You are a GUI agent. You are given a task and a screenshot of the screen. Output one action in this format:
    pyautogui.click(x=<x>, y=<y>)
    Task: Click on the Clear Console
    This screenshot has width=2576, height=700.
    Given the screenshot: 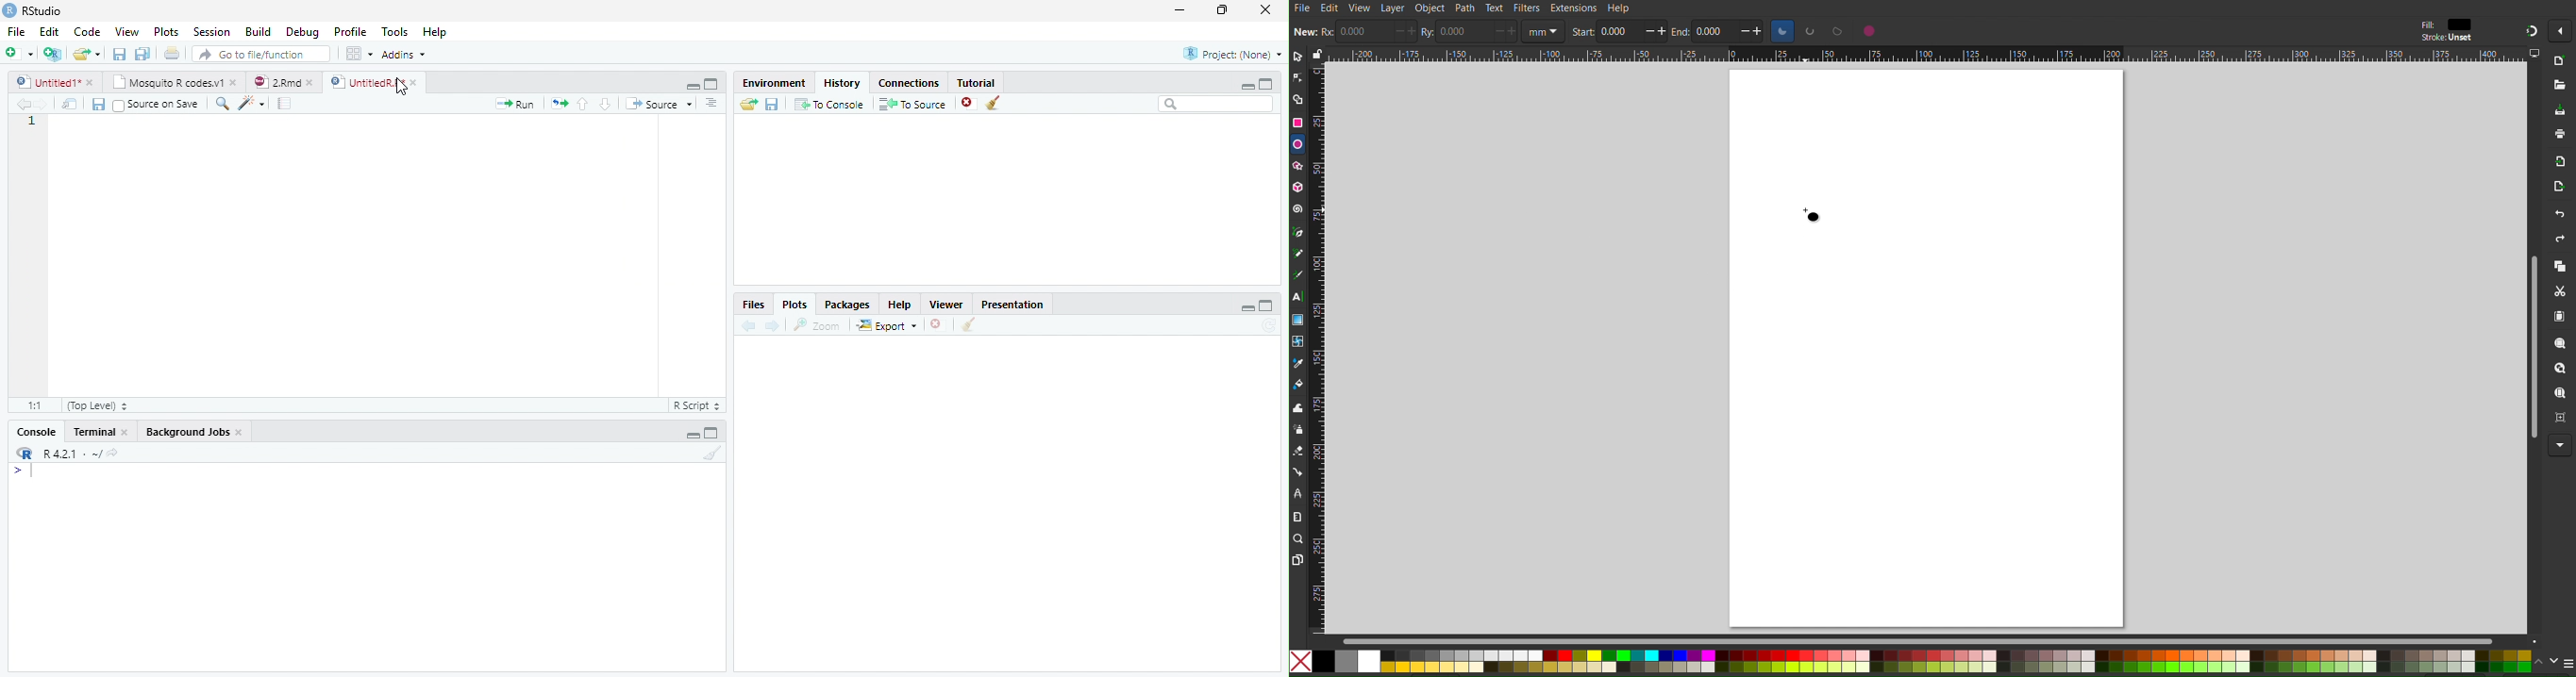 What is the action you would take?
    pyautogui.click(x=966, y=325)
    